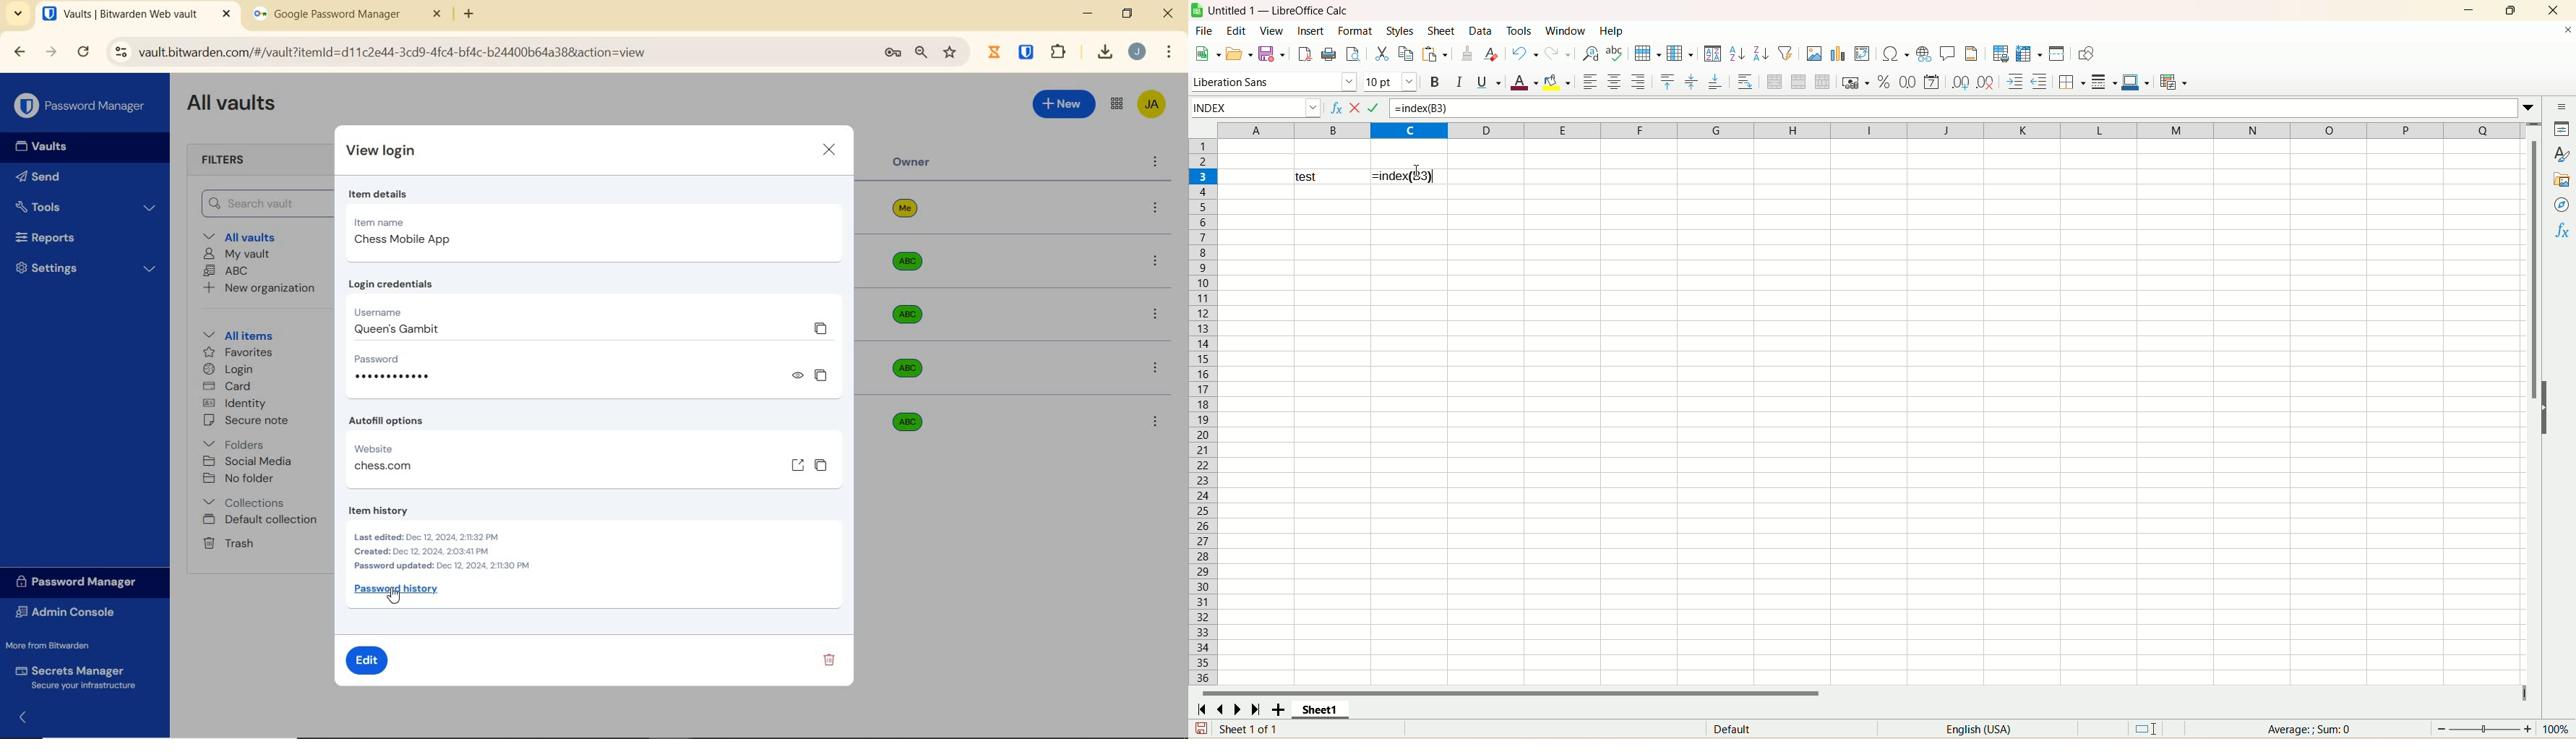  What do you see at coordinates (1201, 728) in the screenshot?
I see `save` at bounding box center [1201, 728].